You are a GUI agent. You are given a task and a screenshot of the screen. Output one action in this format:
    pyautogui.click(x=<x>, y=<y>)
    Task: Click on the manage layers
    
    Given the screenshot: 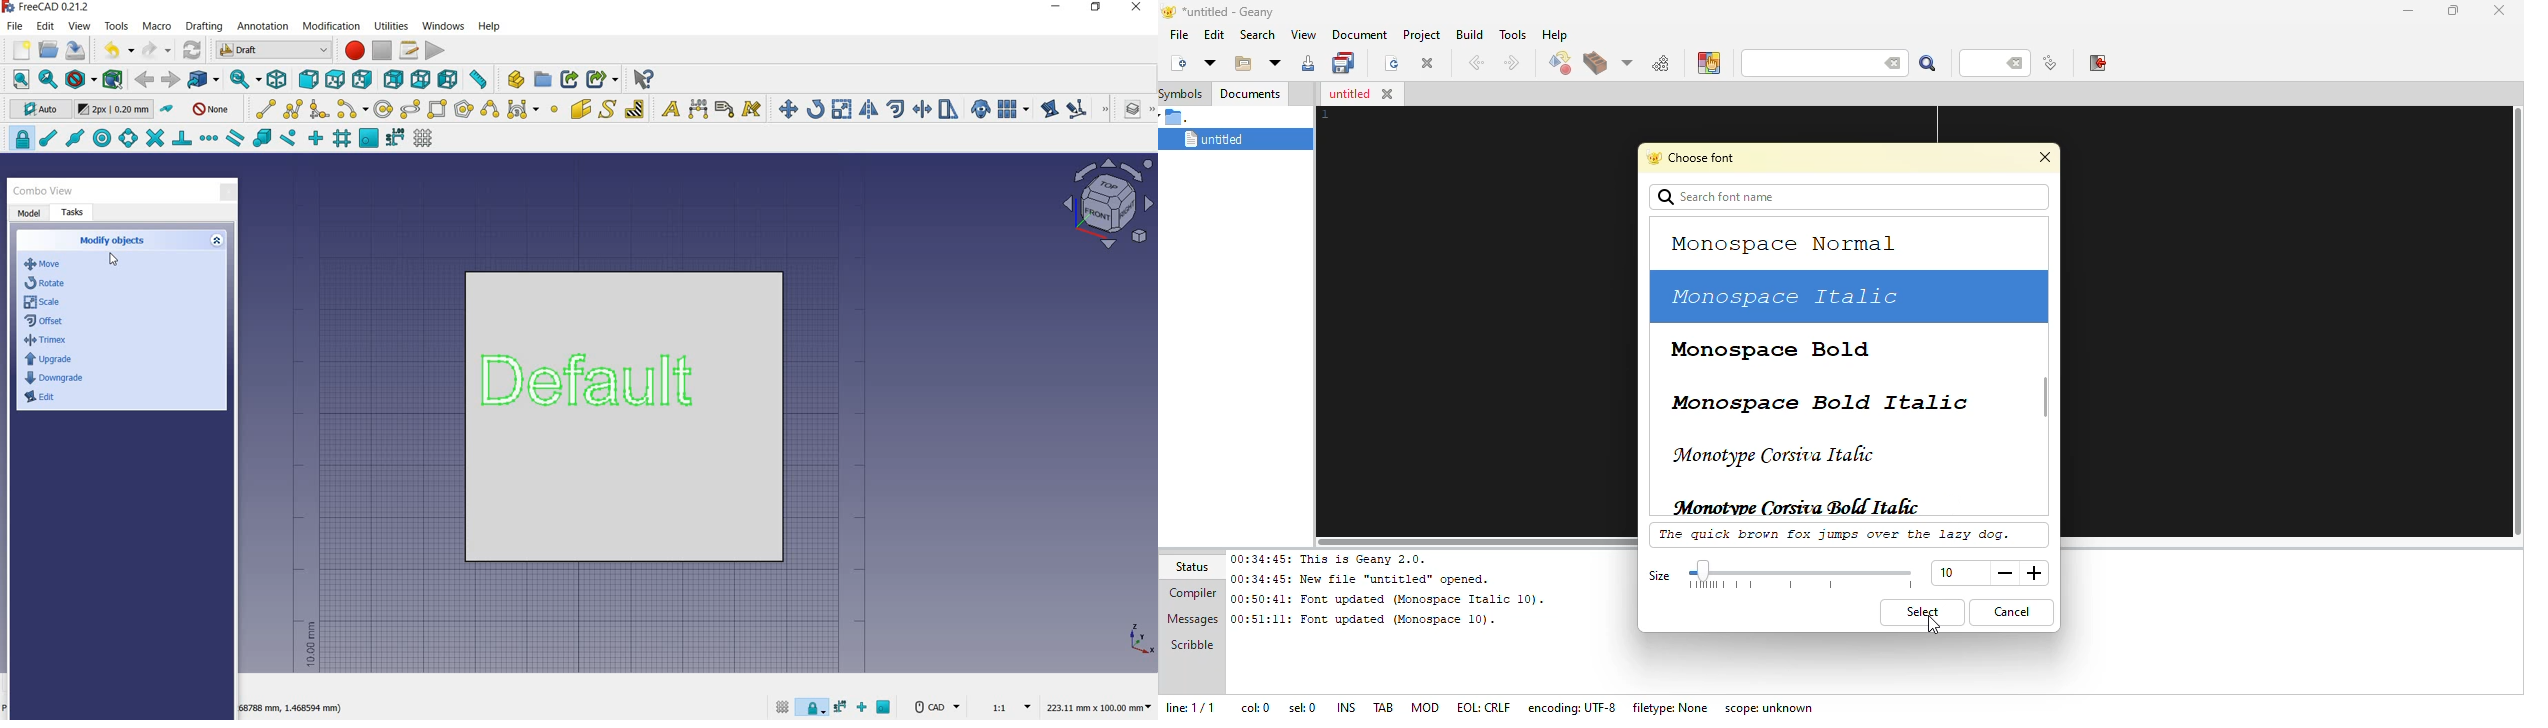 What is the action you would take?
    pyautogui.click(x=1126, y=110)
    